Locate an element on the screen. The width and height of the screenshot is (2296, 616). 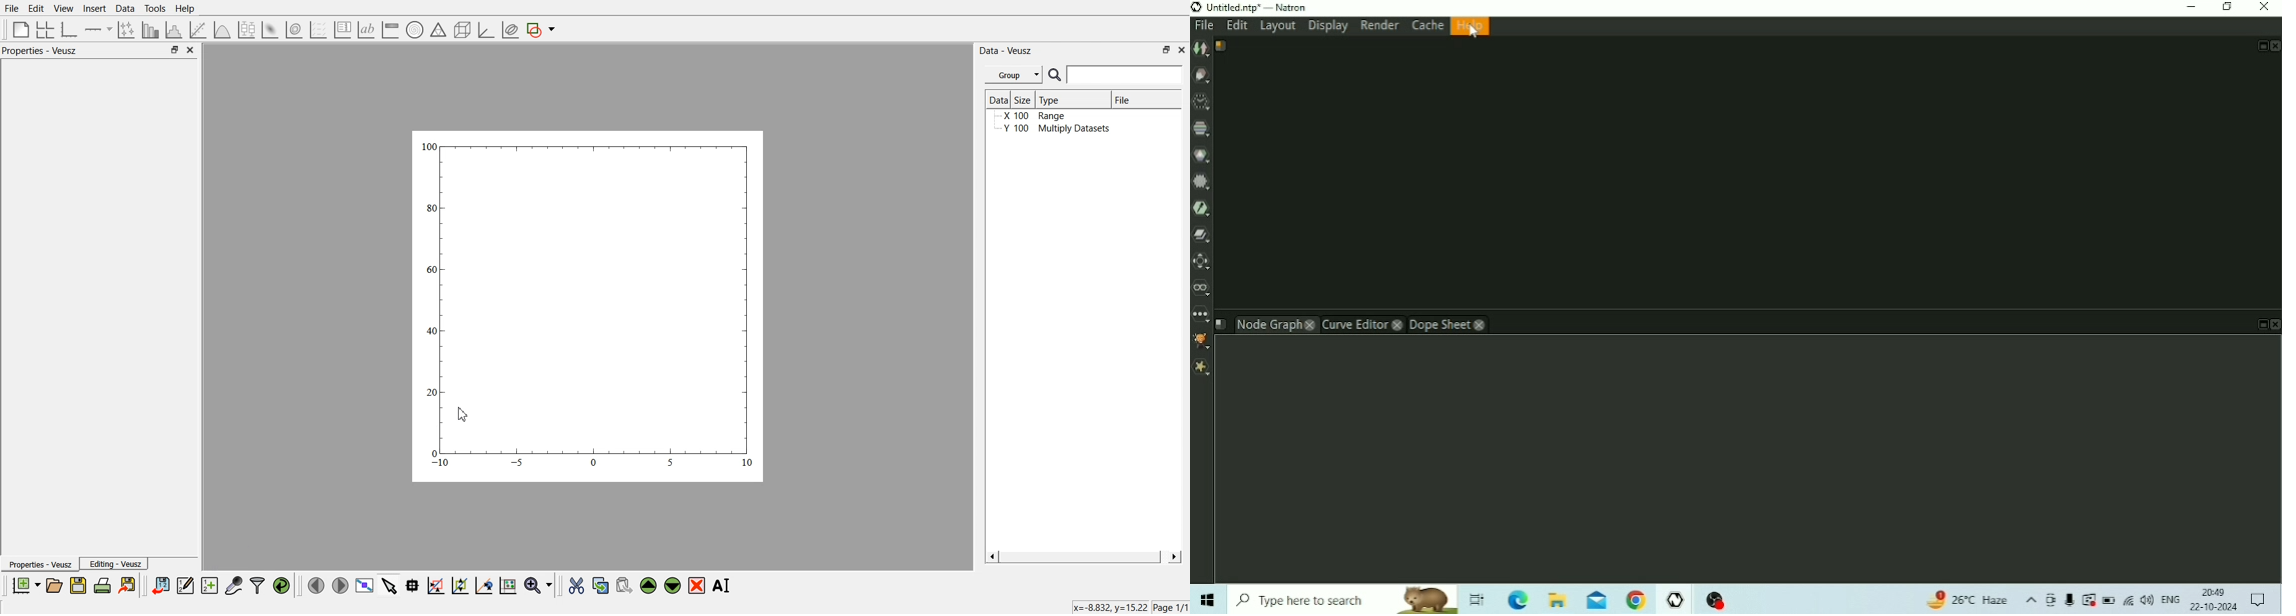
plot key is located at coordinates (342, 30).